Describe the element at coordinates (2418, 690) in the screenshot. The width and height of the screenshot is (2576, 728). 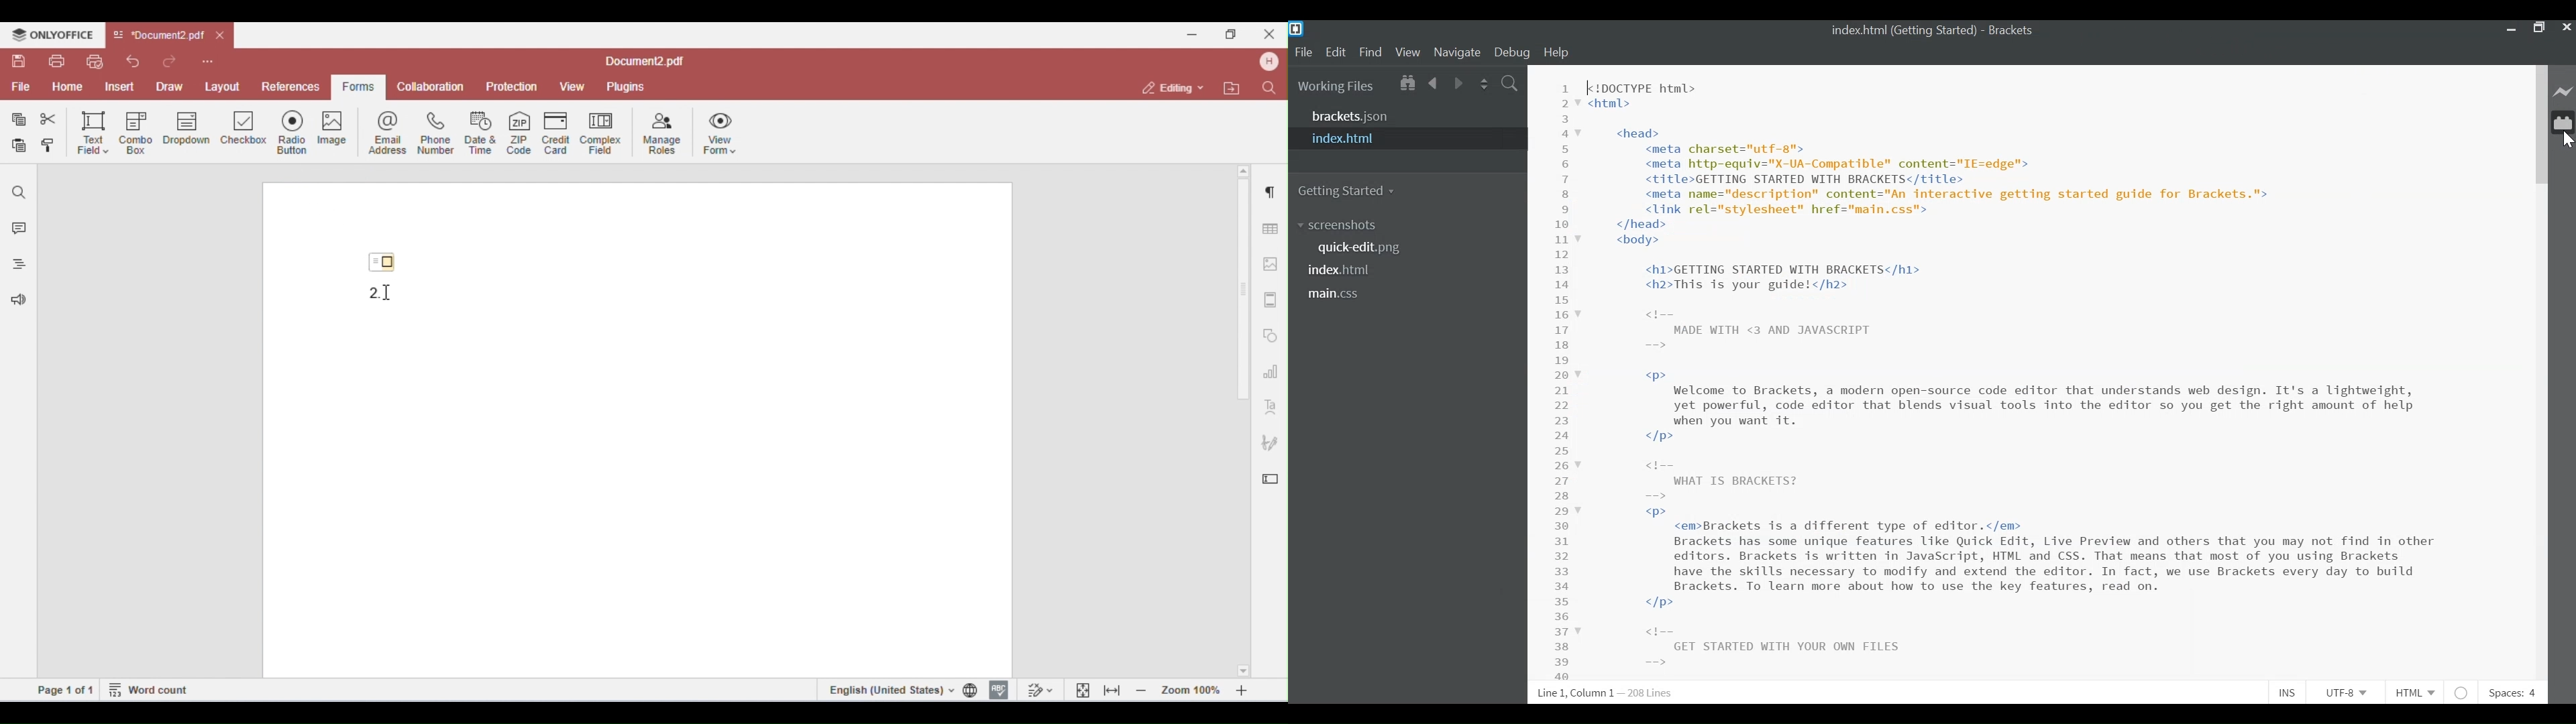
I see `File Type` at that location.